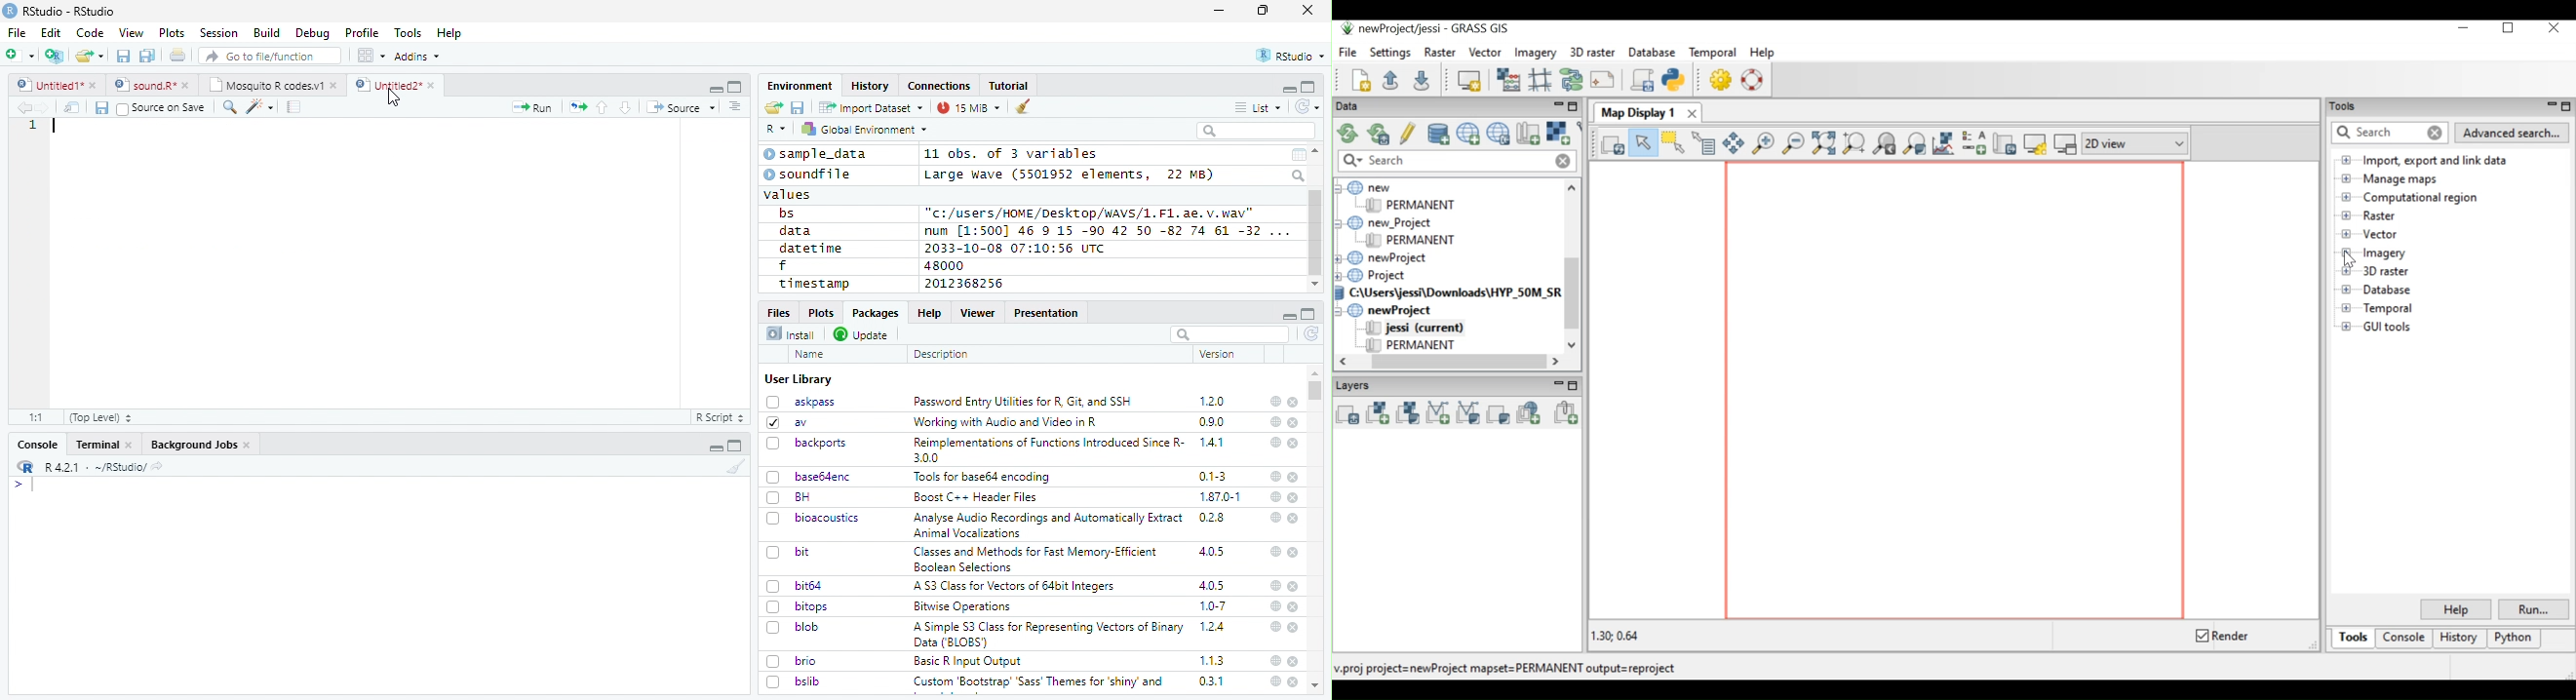 The height and width of the screenshot is (700, 2576). Describe the element at coordinates (973, 498) in the screenshot. I see `Boost C++ Header Files` at that location.